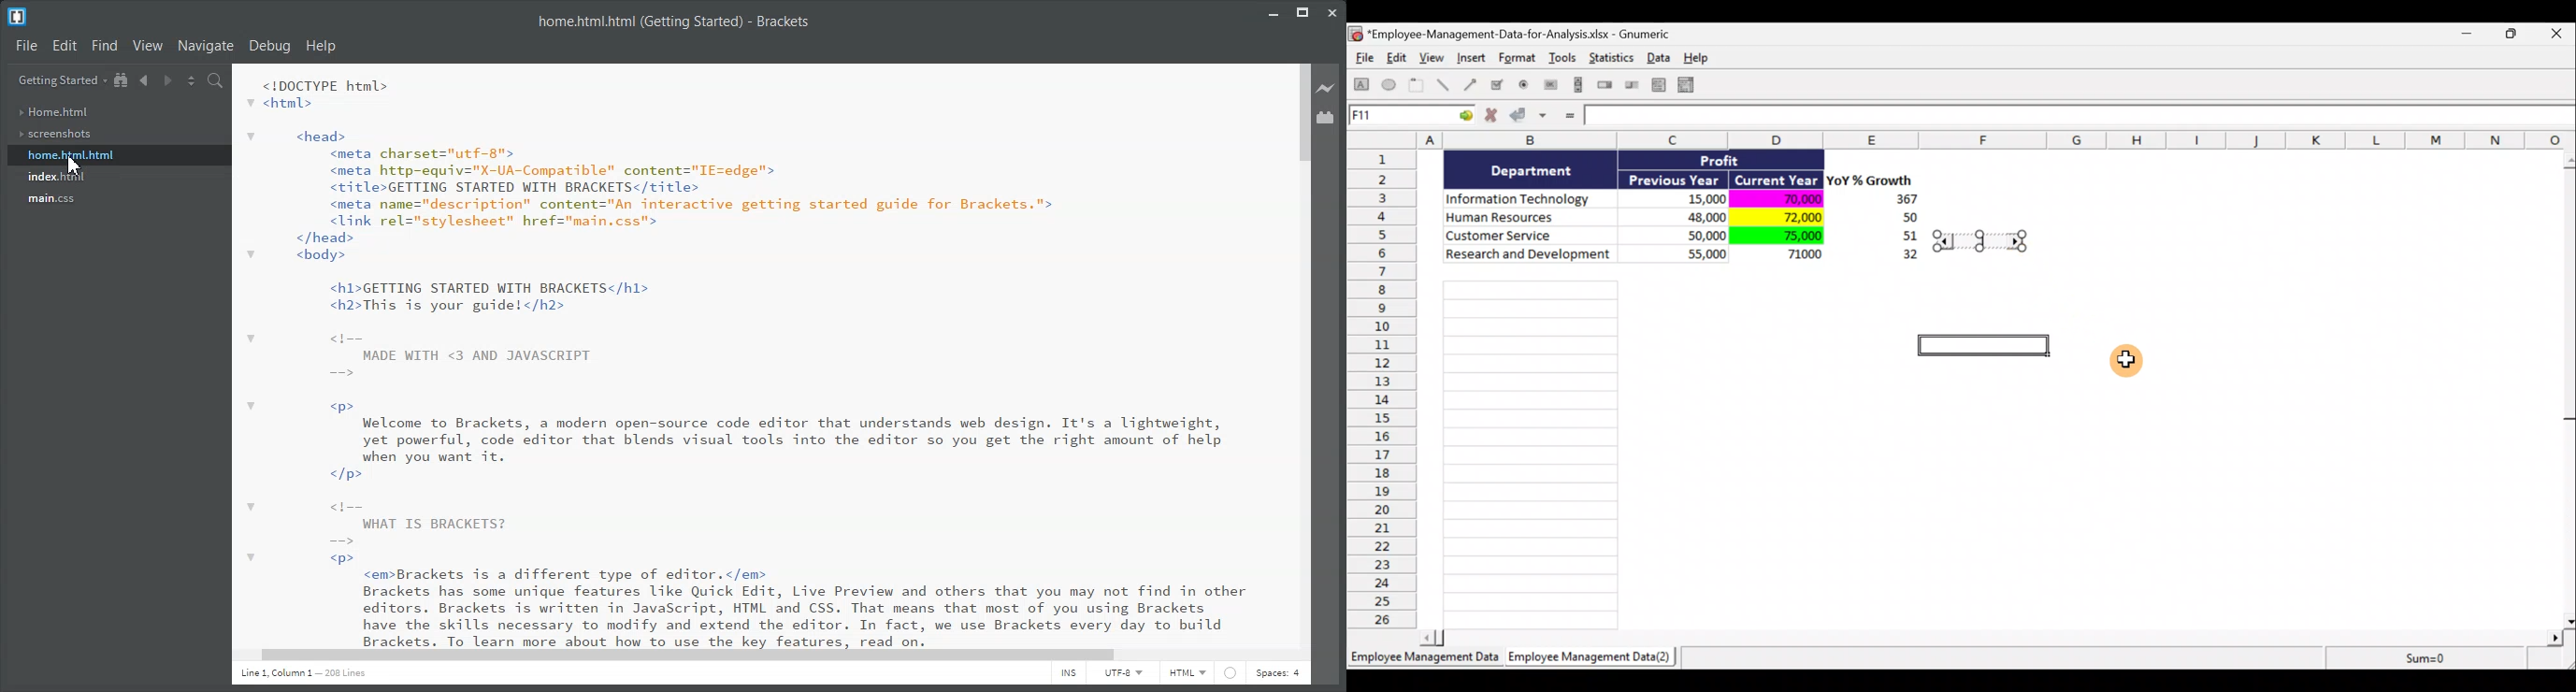 The image size is (2576, 700). Describe the element at coordinates (1471, 60) in the screenshot. I see `Insert` at that location.